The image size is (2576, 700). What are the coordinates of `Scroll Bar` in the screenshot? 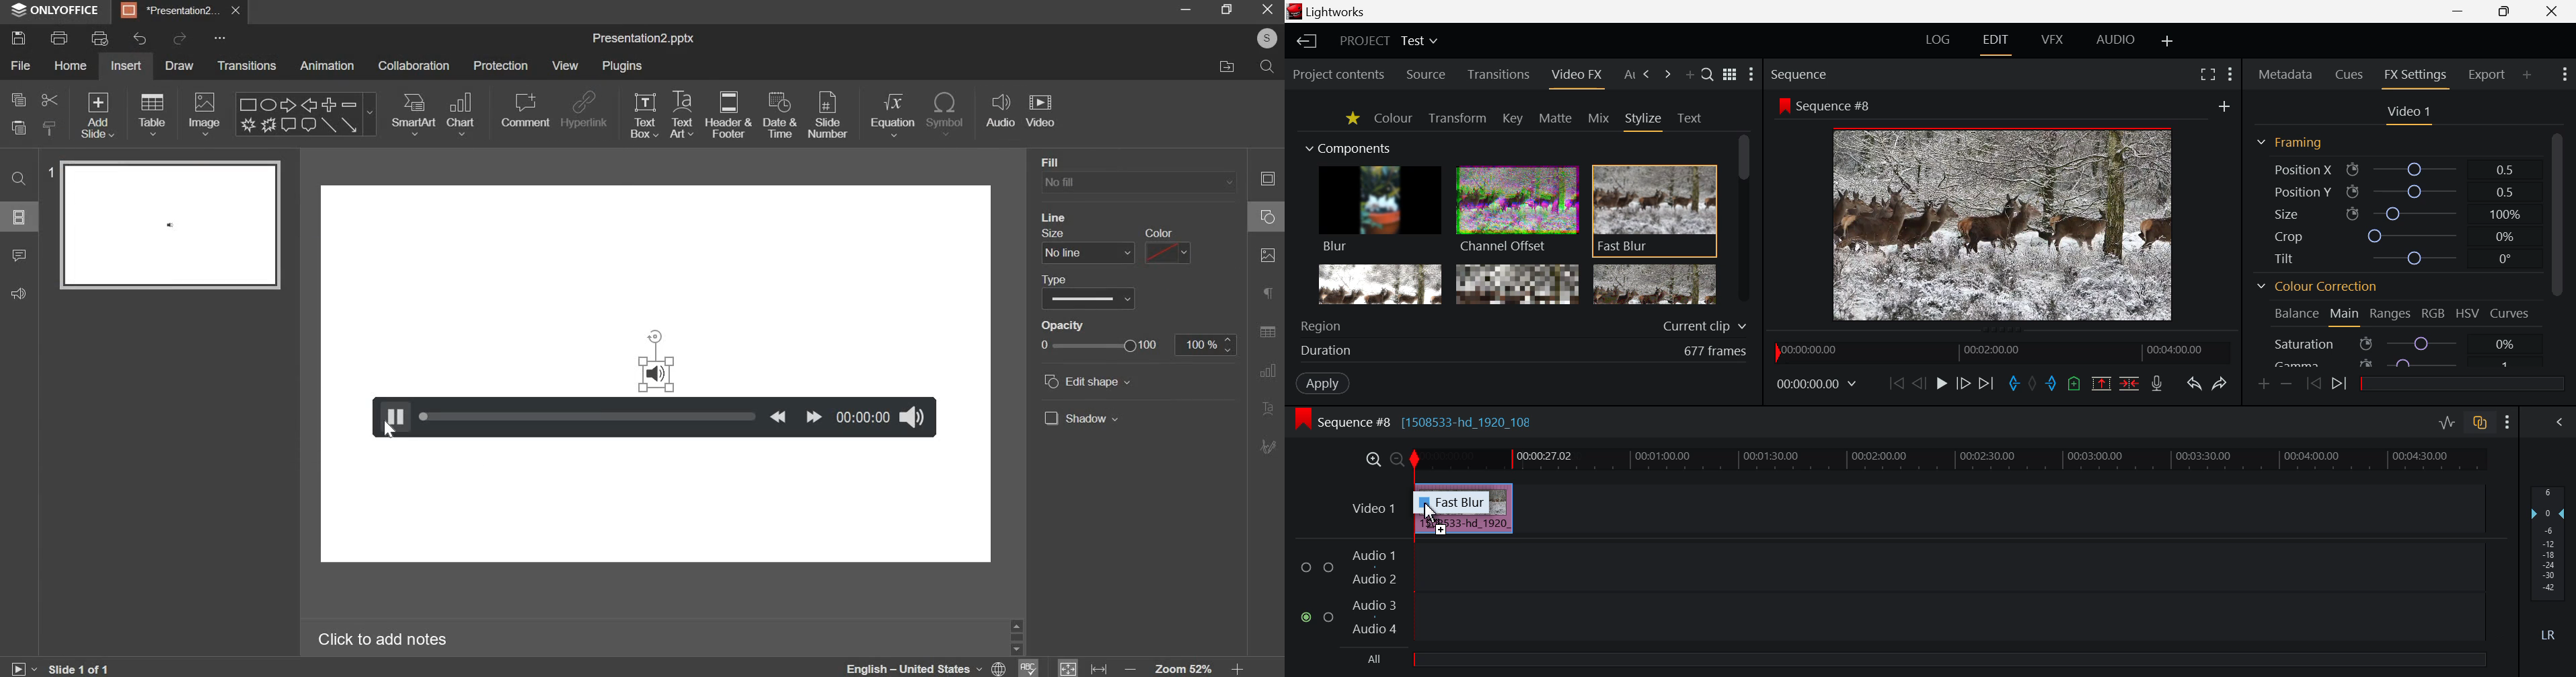 It's located at (1746, 220).